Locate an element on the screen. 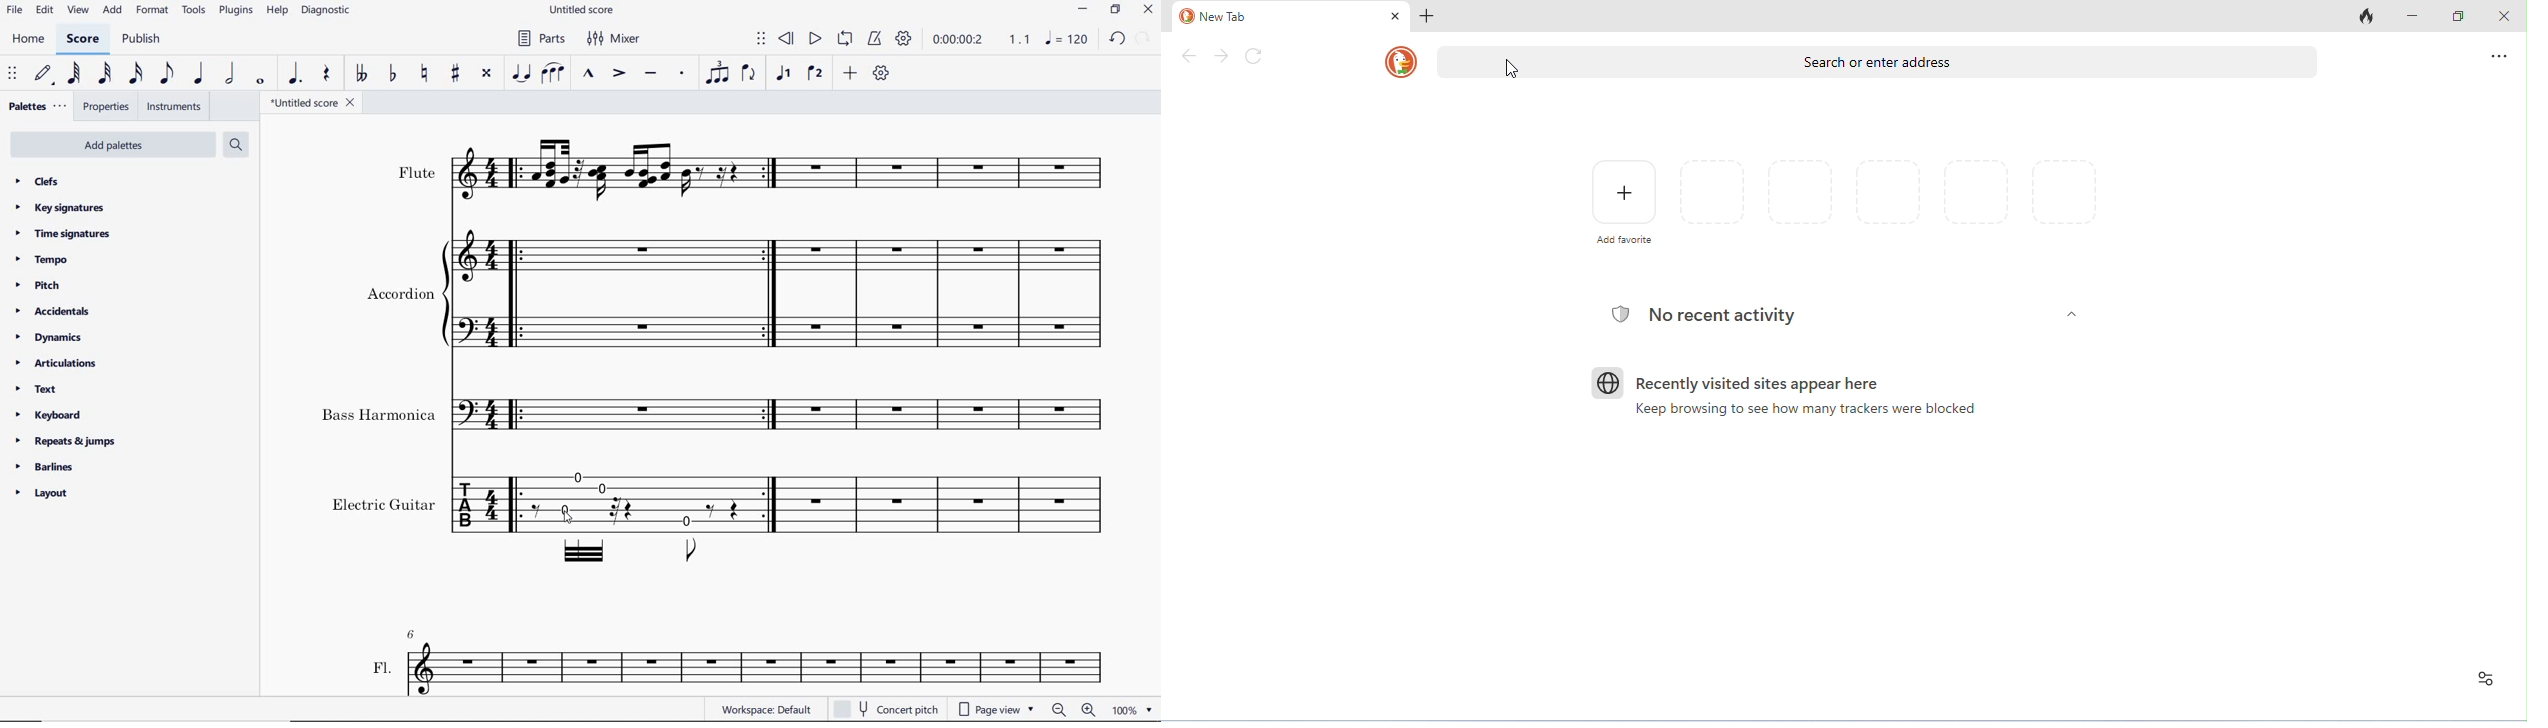  32nd note is located at coordinates (103, 73).